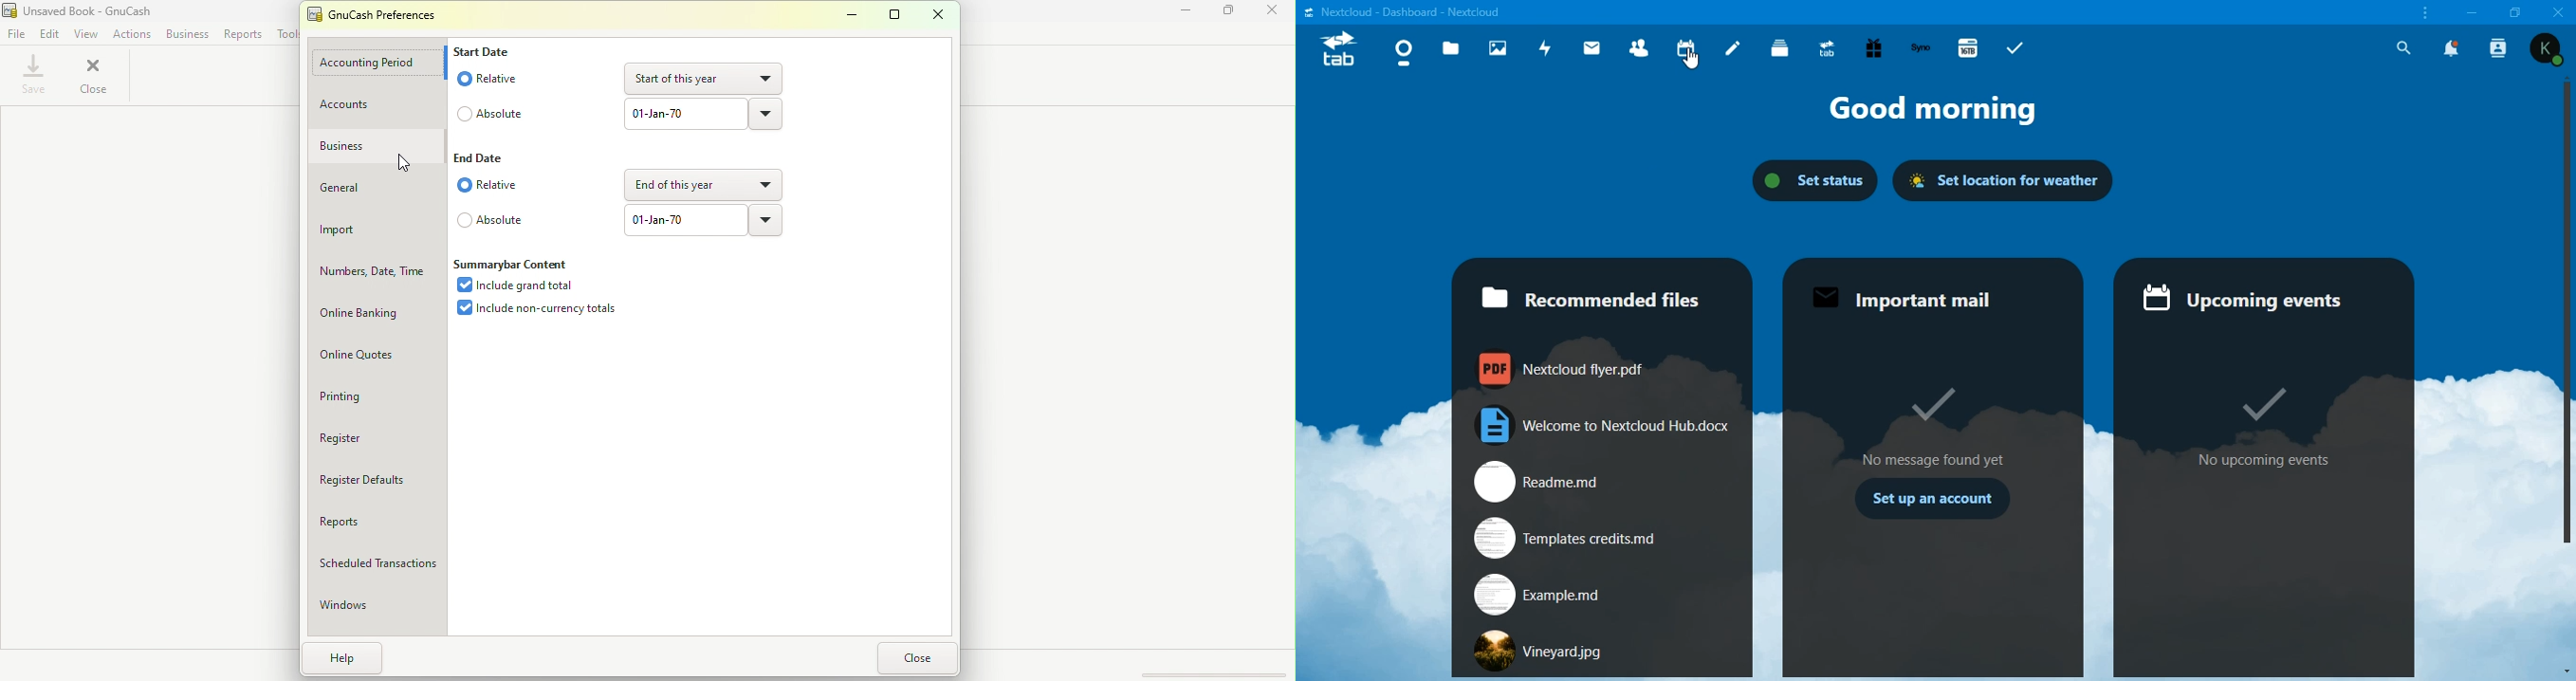  Describe the element at coordinates (1926, 110) in the screenshot. I see `good morning` at that location.